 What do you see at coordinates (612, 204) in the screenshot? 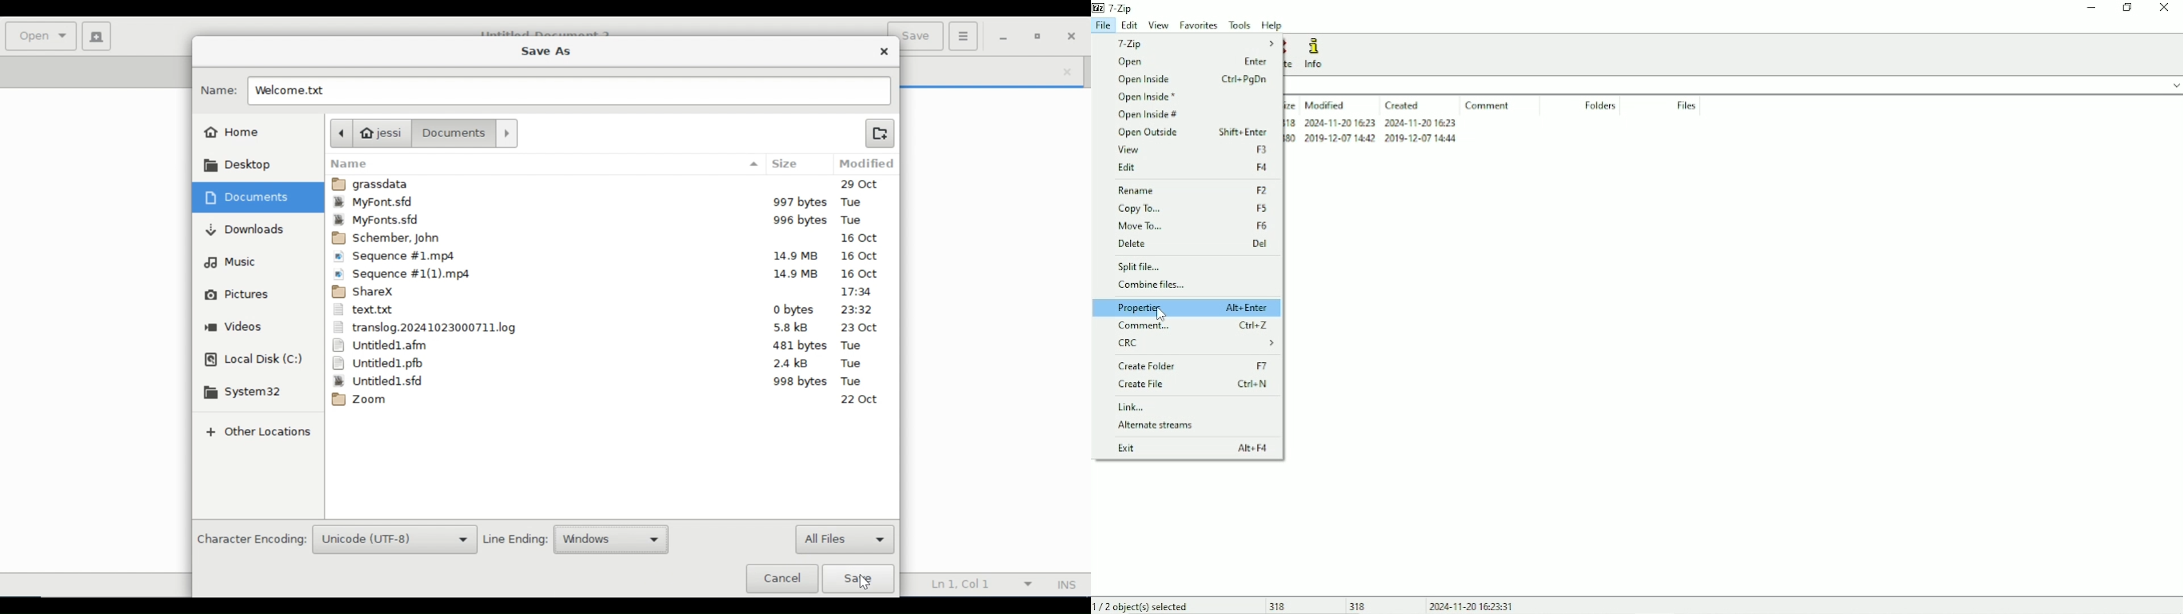
I see `MyFont.sfd 997bytes Tue` at bounding box center [612, 204].